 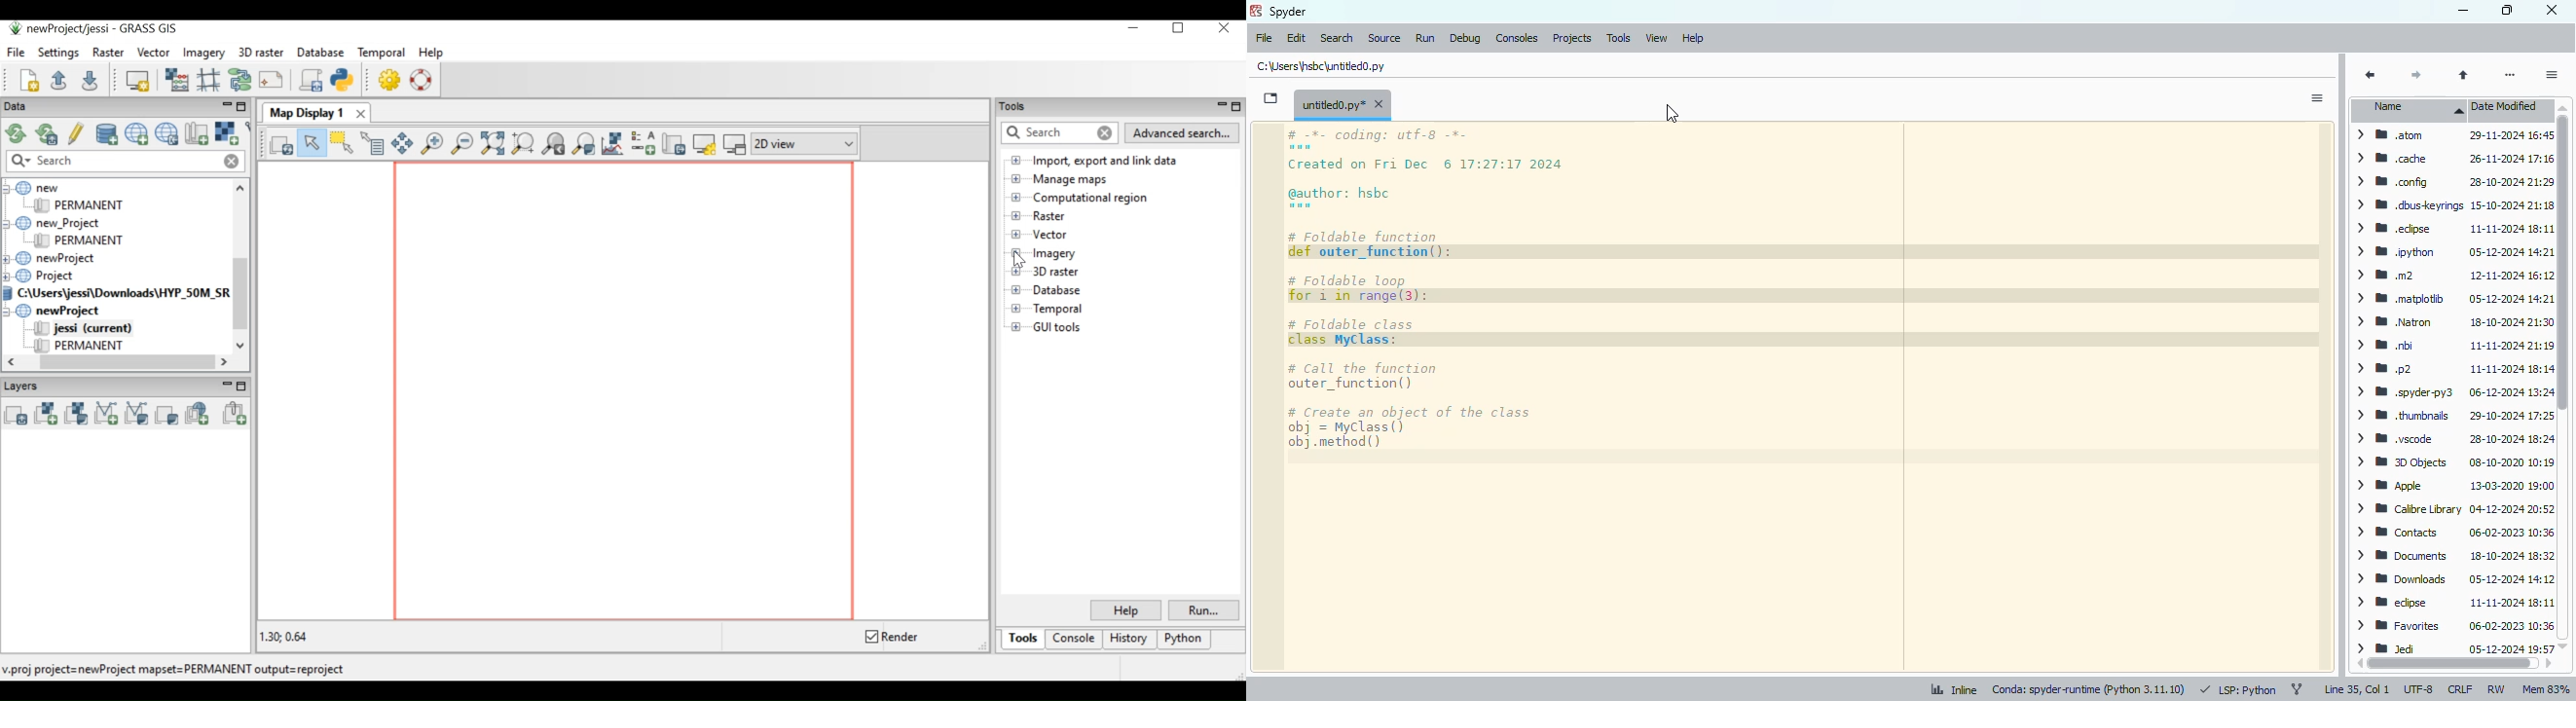 I want to click on modified date & time, so click(x=2510, y=390).